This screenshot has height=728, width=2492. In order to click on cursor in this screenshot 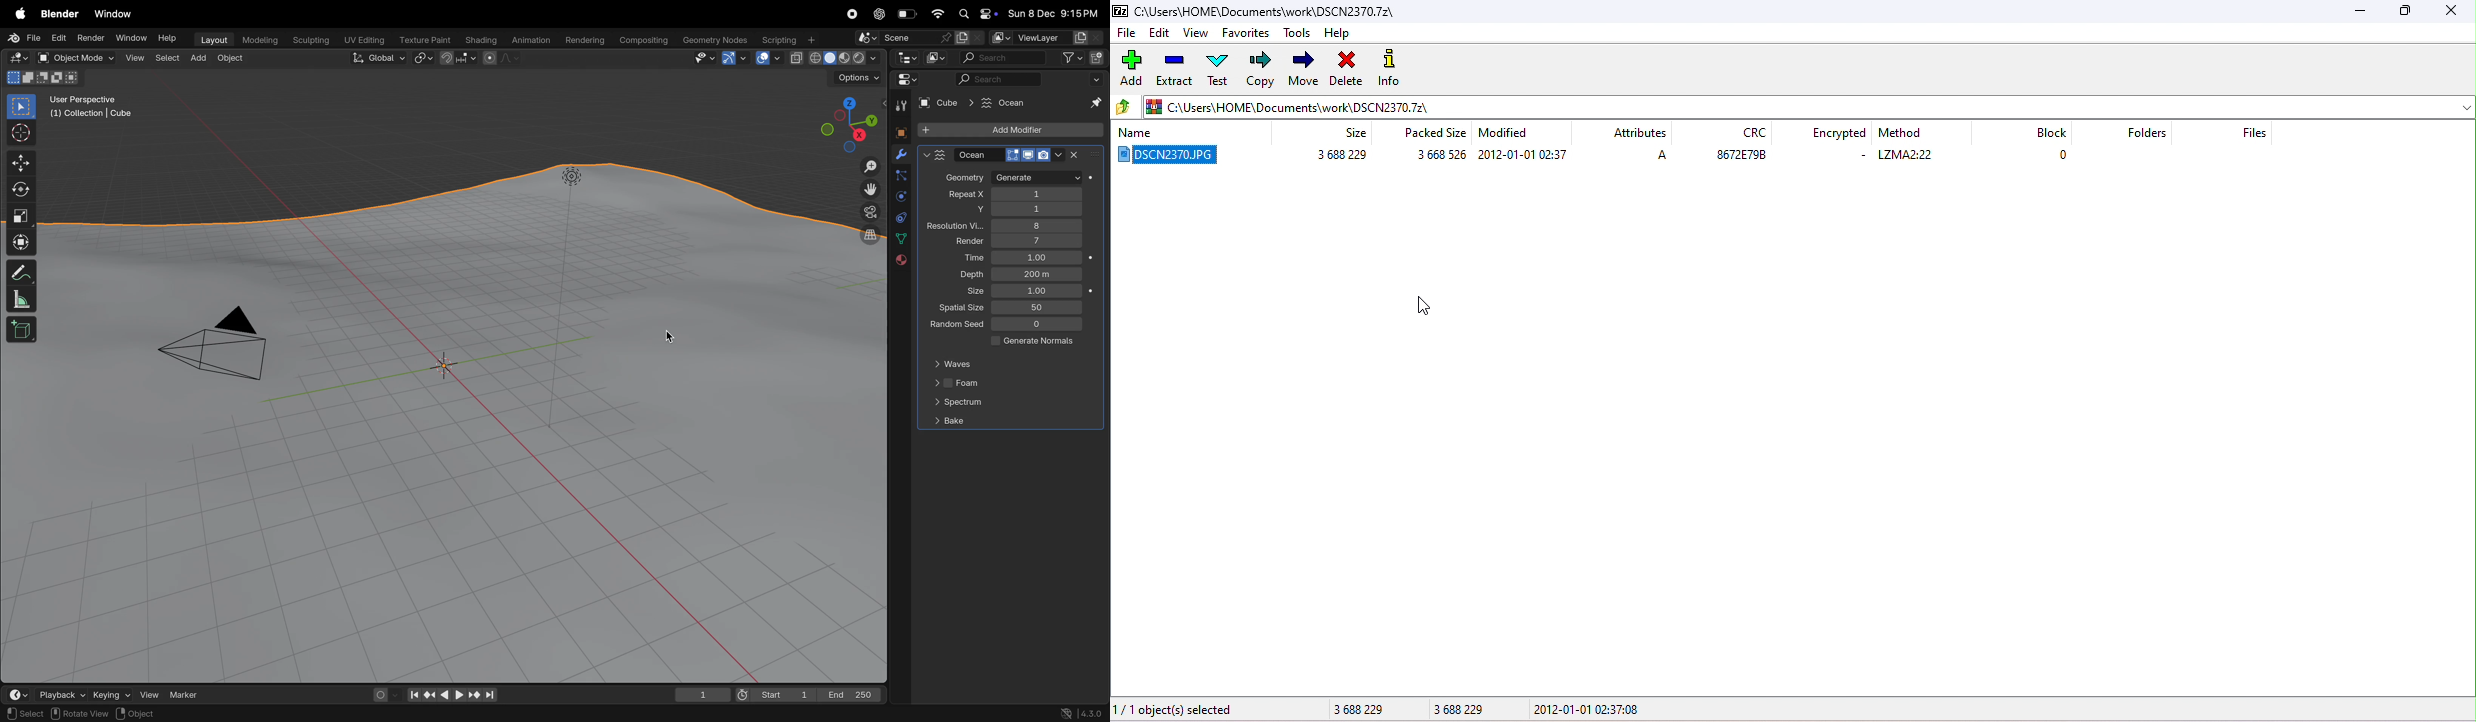, I will do `click(663, 338)`.